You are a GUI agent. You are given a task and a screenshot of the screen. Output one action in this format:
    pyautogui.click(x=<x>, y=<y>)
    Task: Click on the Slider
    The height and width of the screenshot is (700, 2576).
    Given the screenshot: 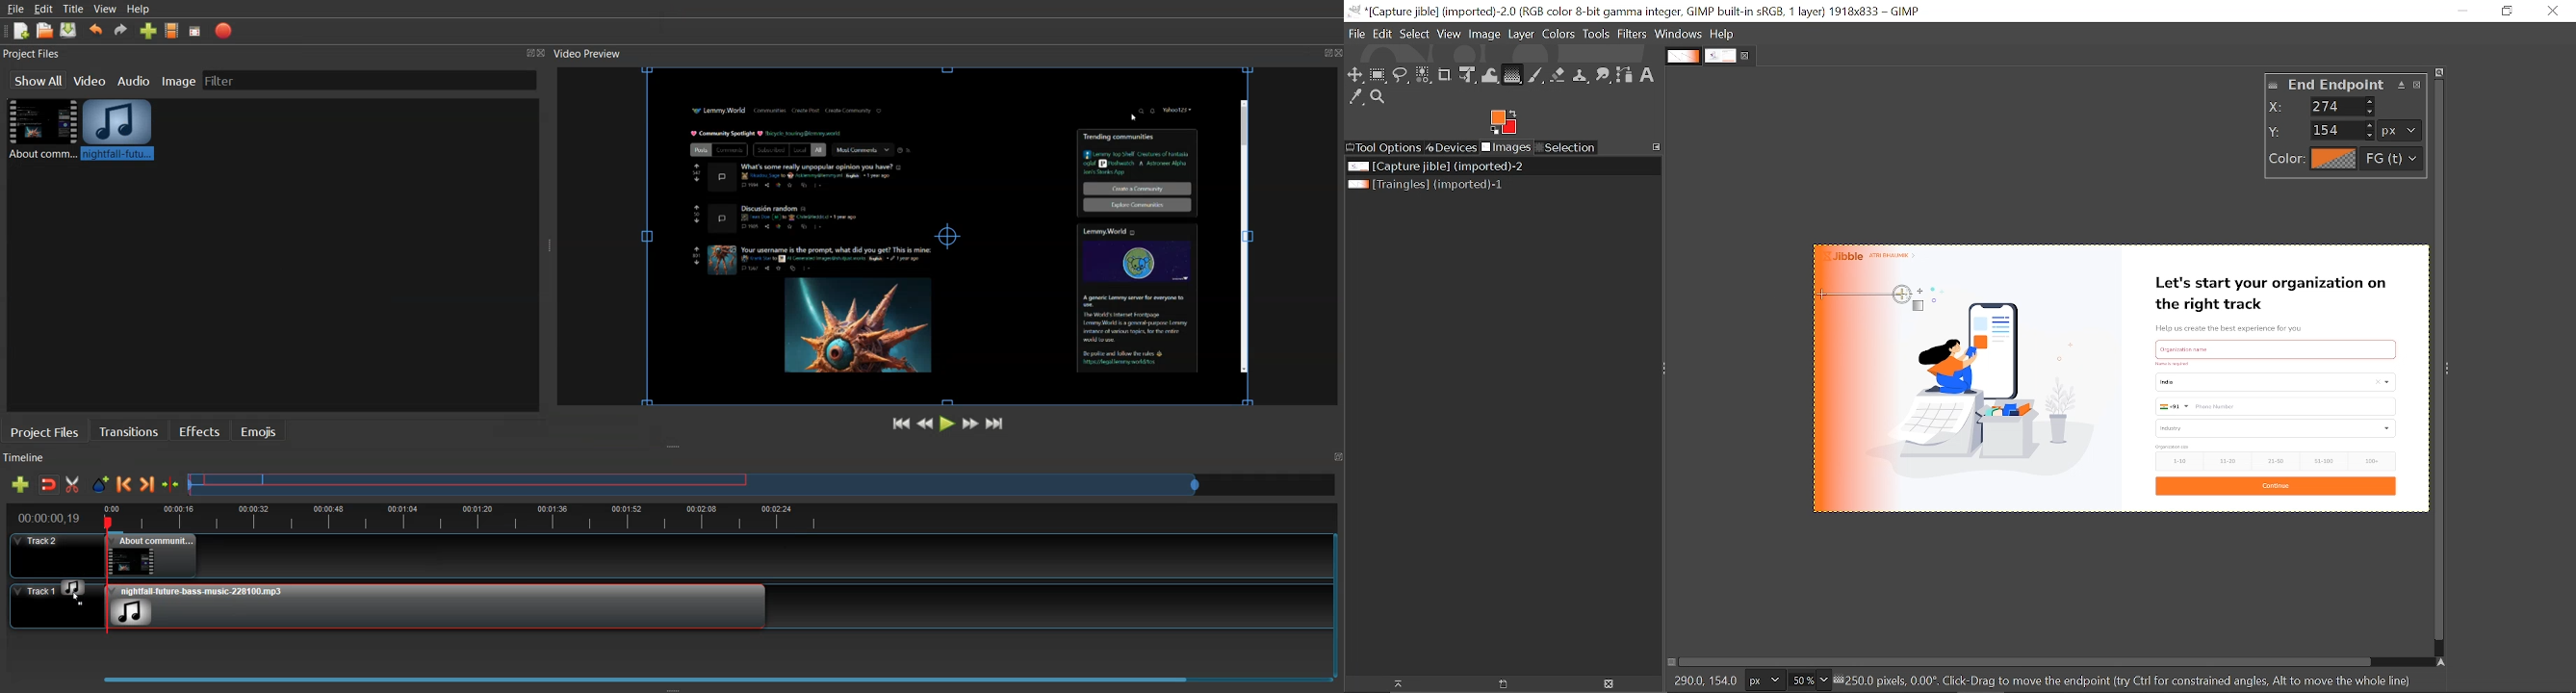 What is the action you would take?
    pyautogui.click(x=669, y=675)
    